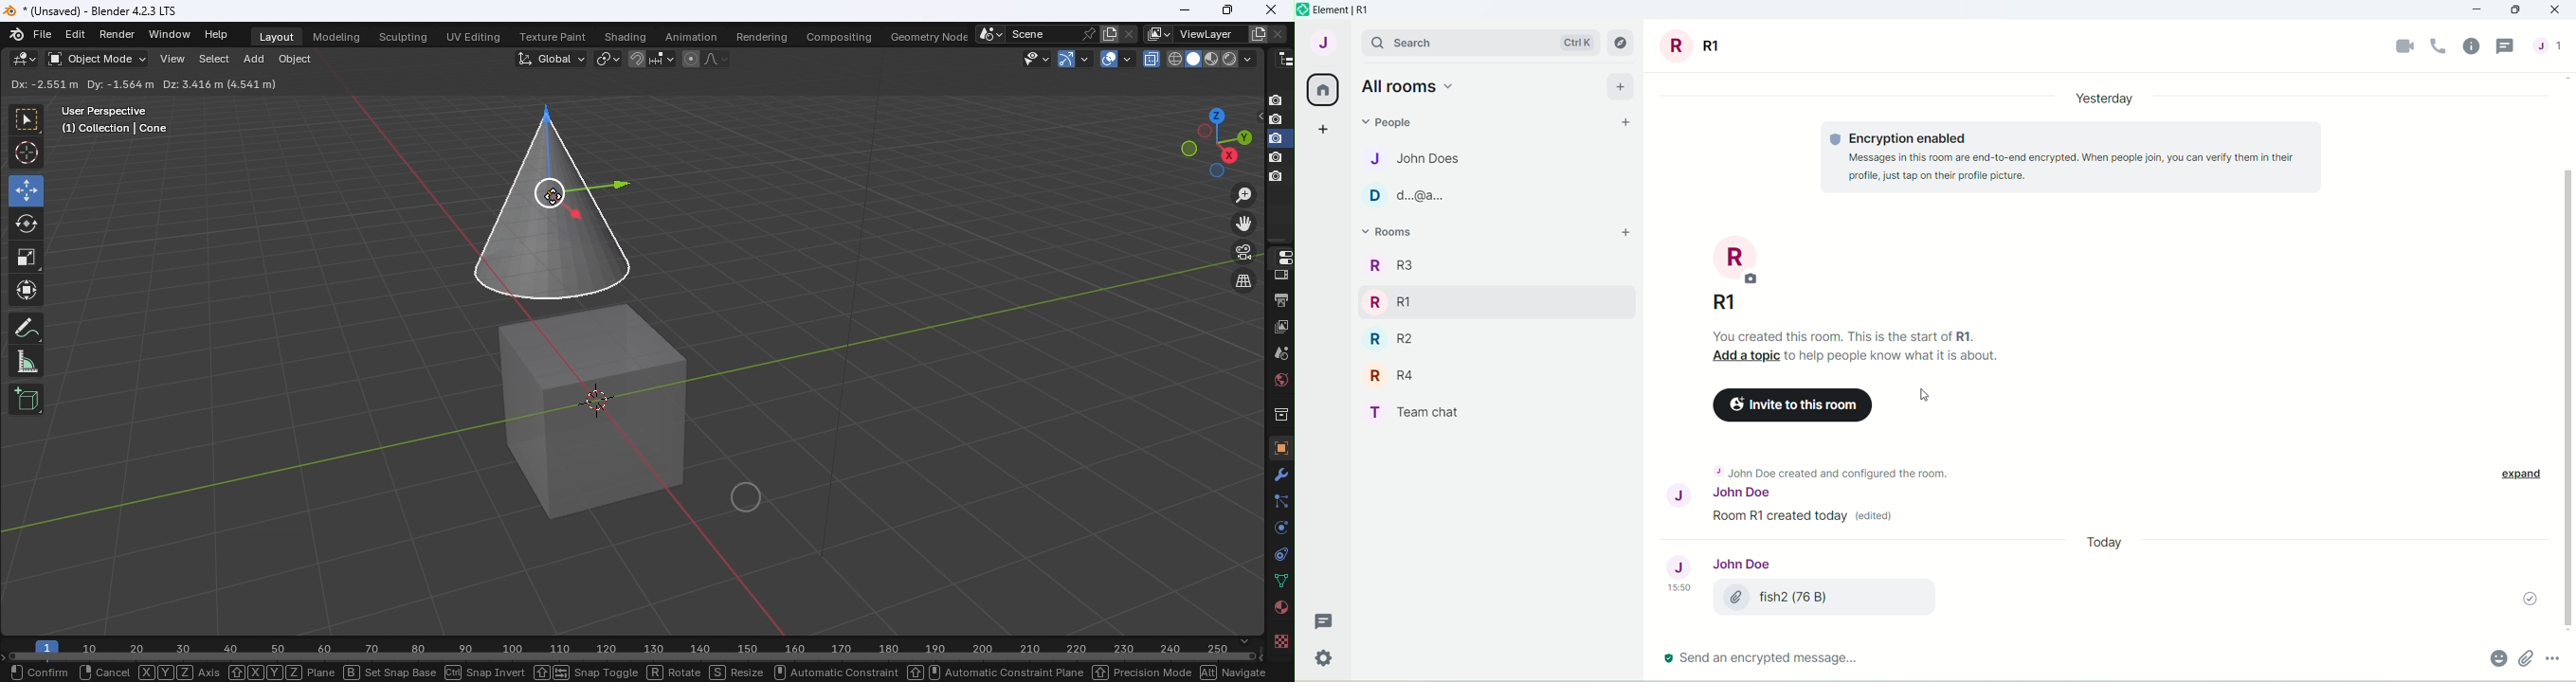  What do you see at coordinates (1323, 45) in the screenshot?
I see `account` at bounding box center [1323, 45].